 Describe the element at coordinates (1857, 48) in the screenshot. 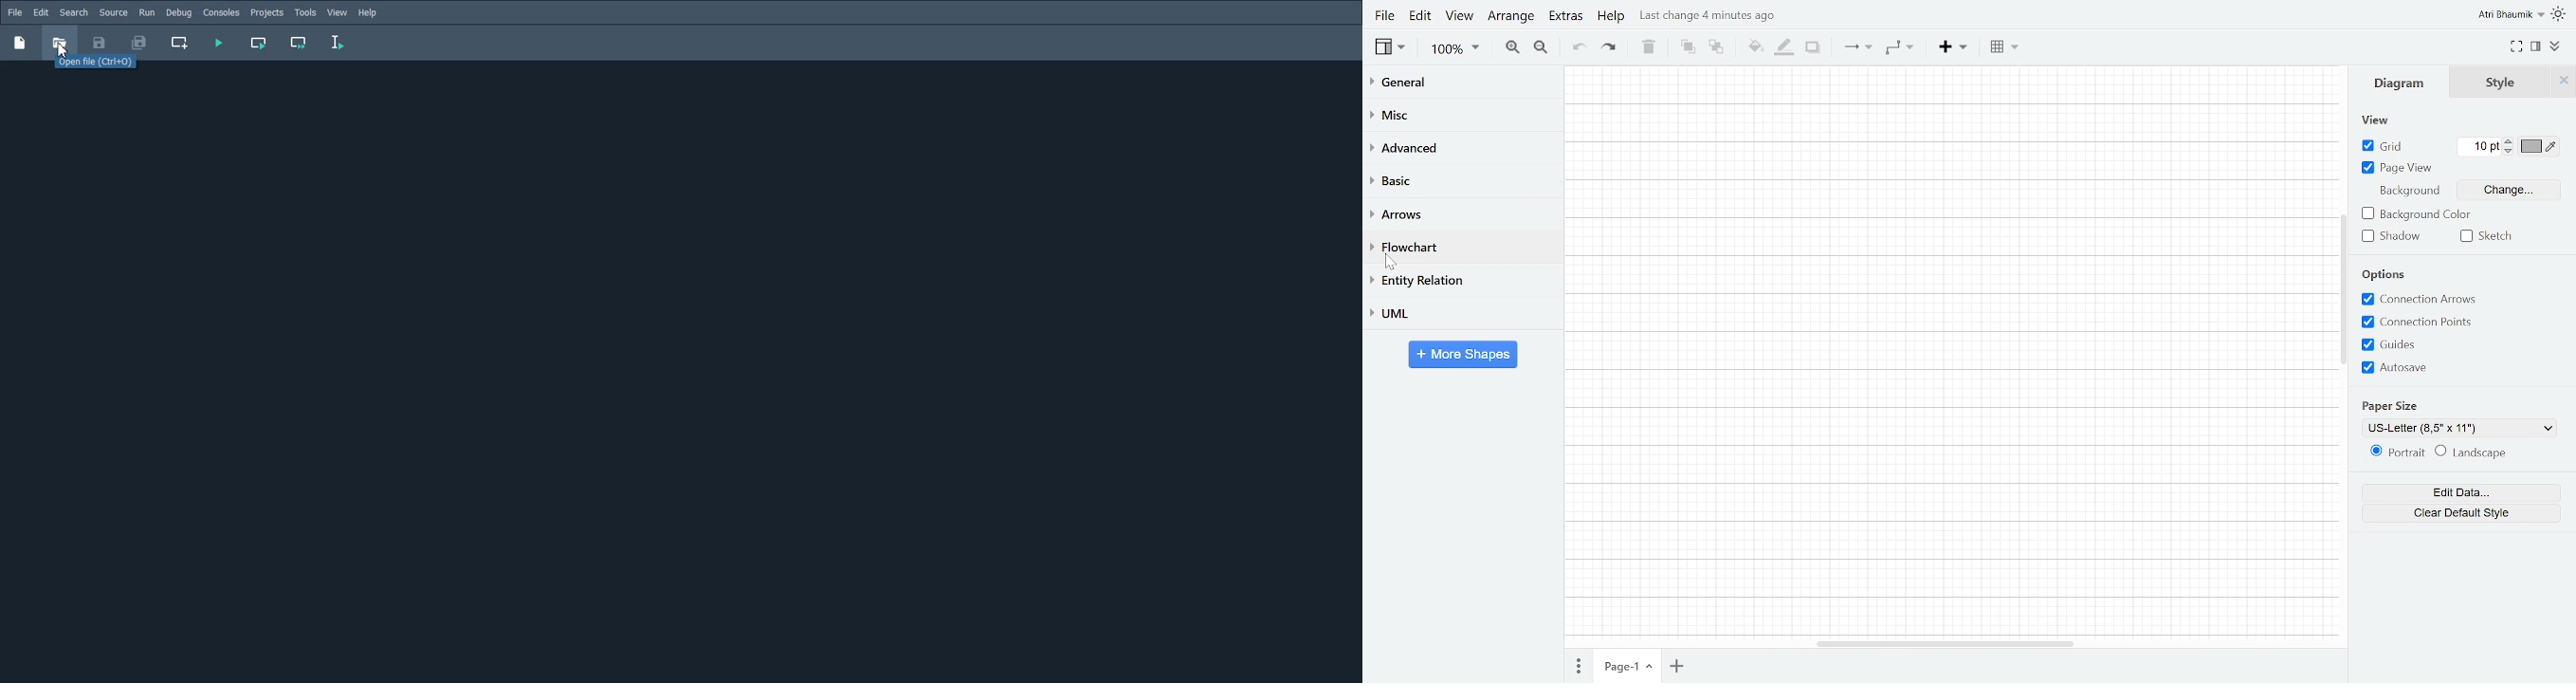

I see `Connection` at that location.